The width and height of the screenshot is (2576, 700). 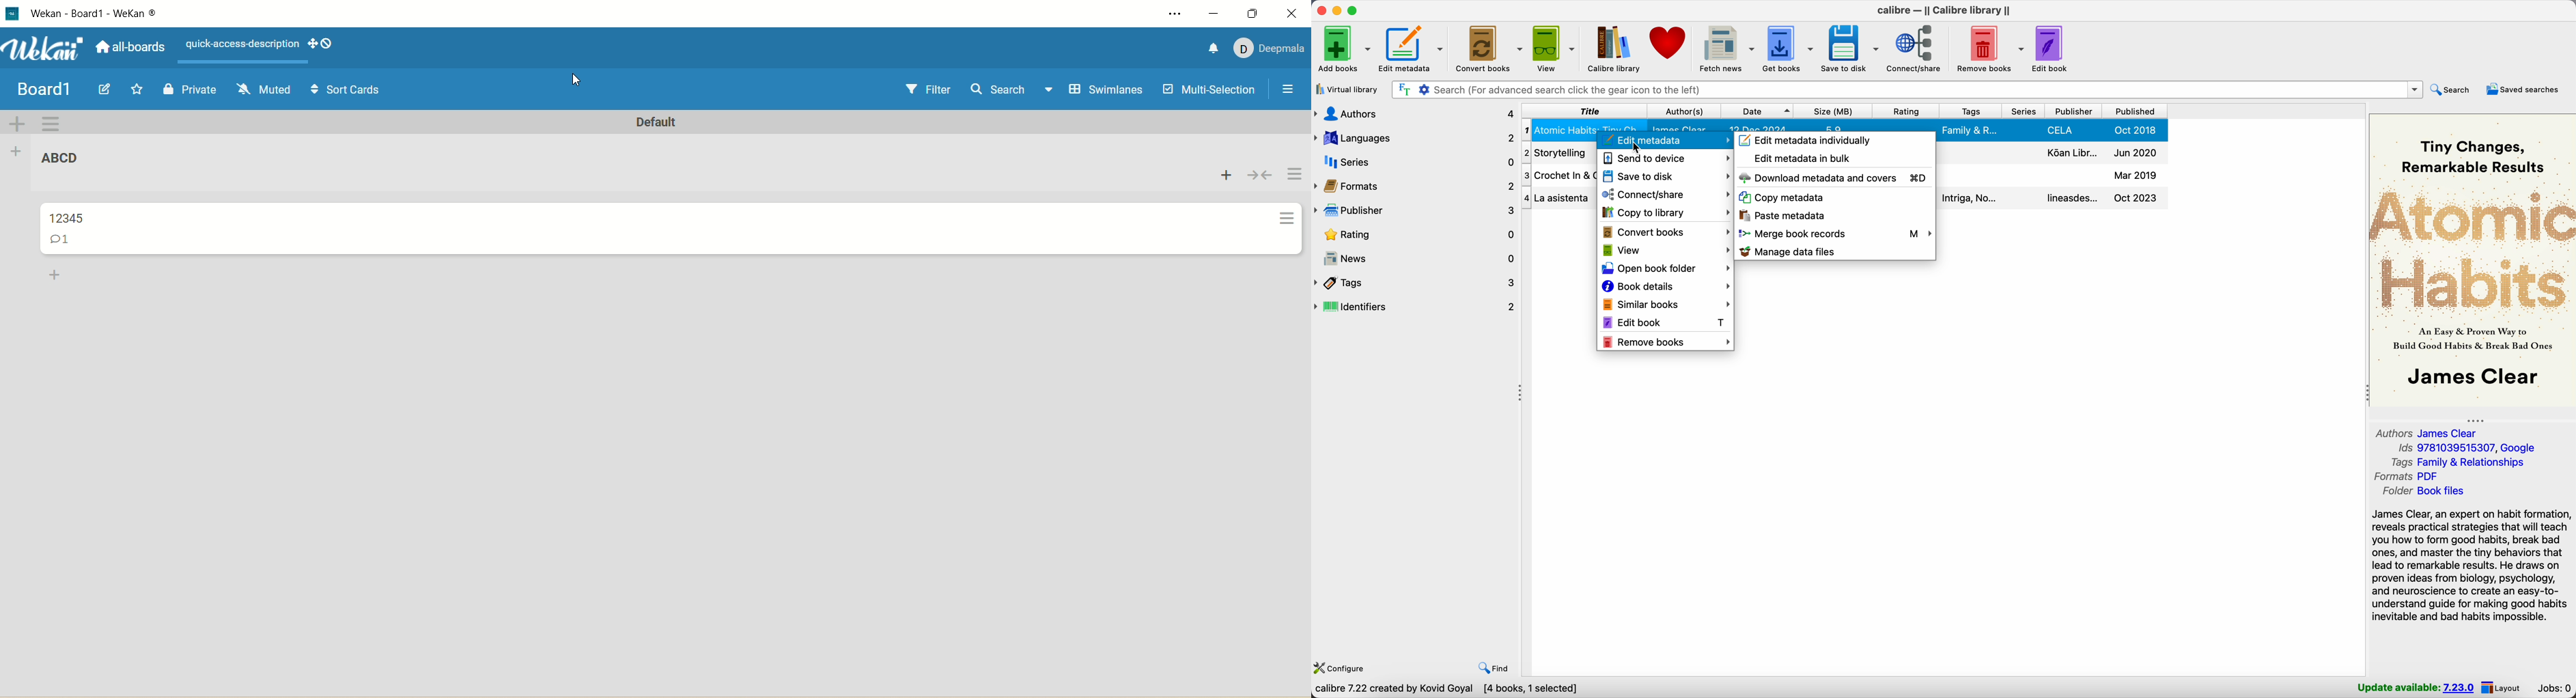 I want to click on fetch news, so click(x=1728, y=48).